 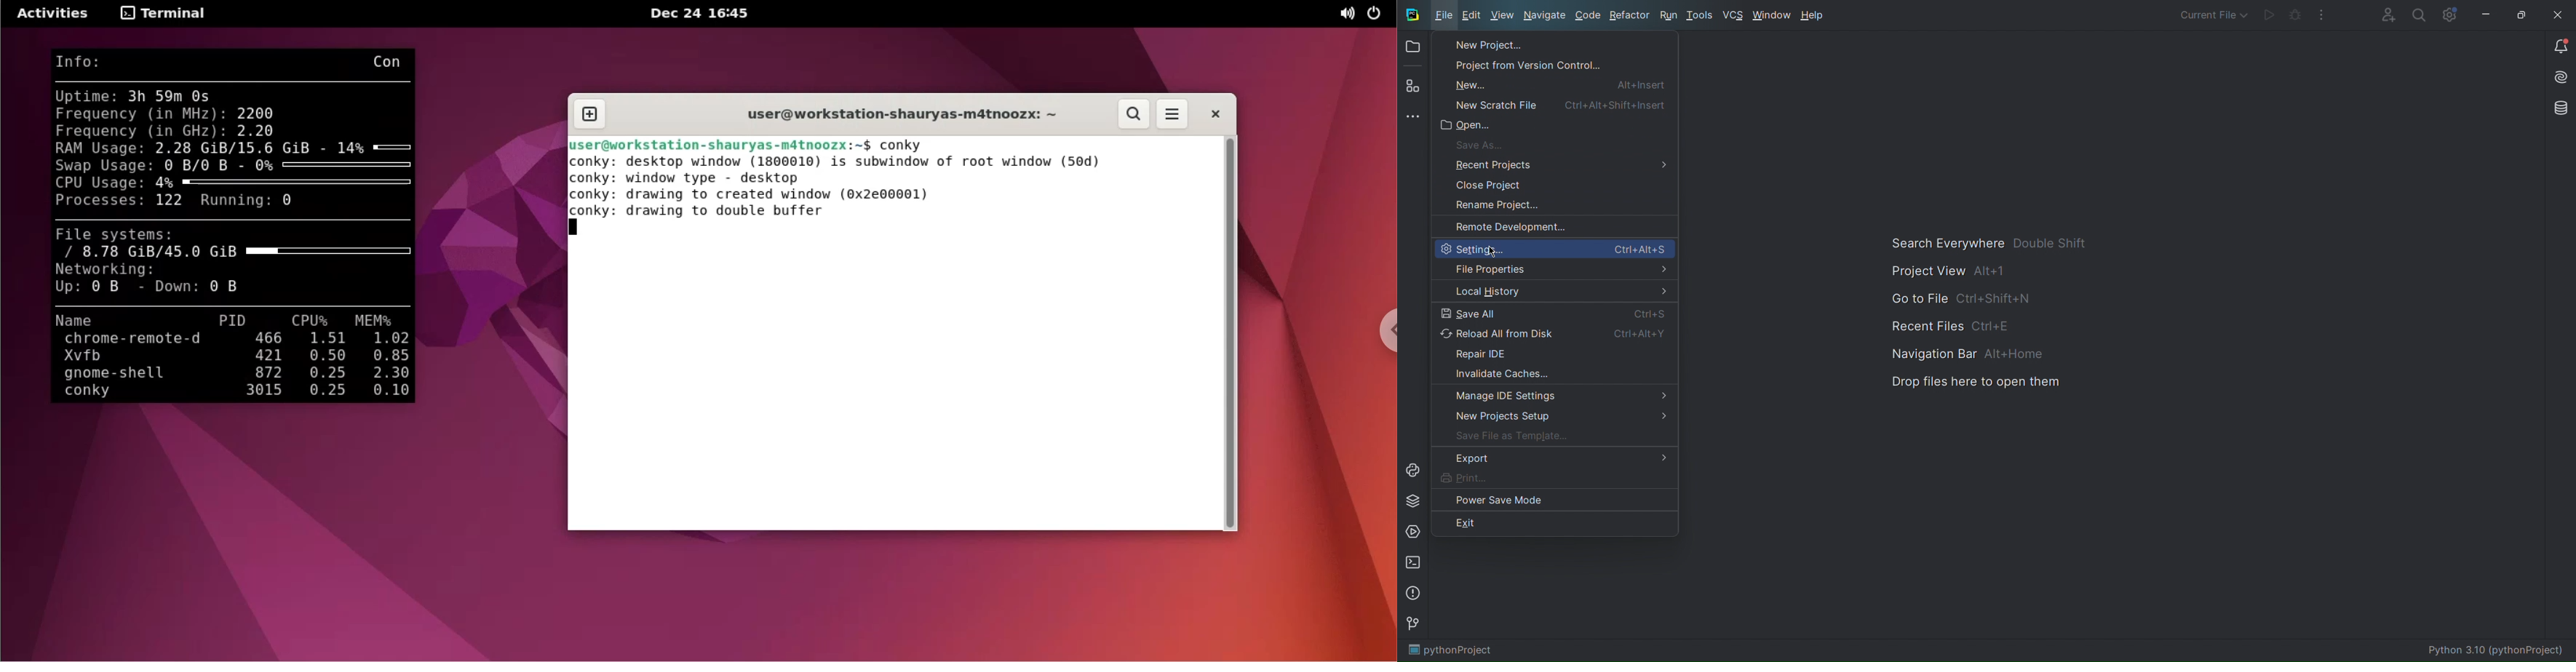 I want to click on More, so click(x=2322, y=15).